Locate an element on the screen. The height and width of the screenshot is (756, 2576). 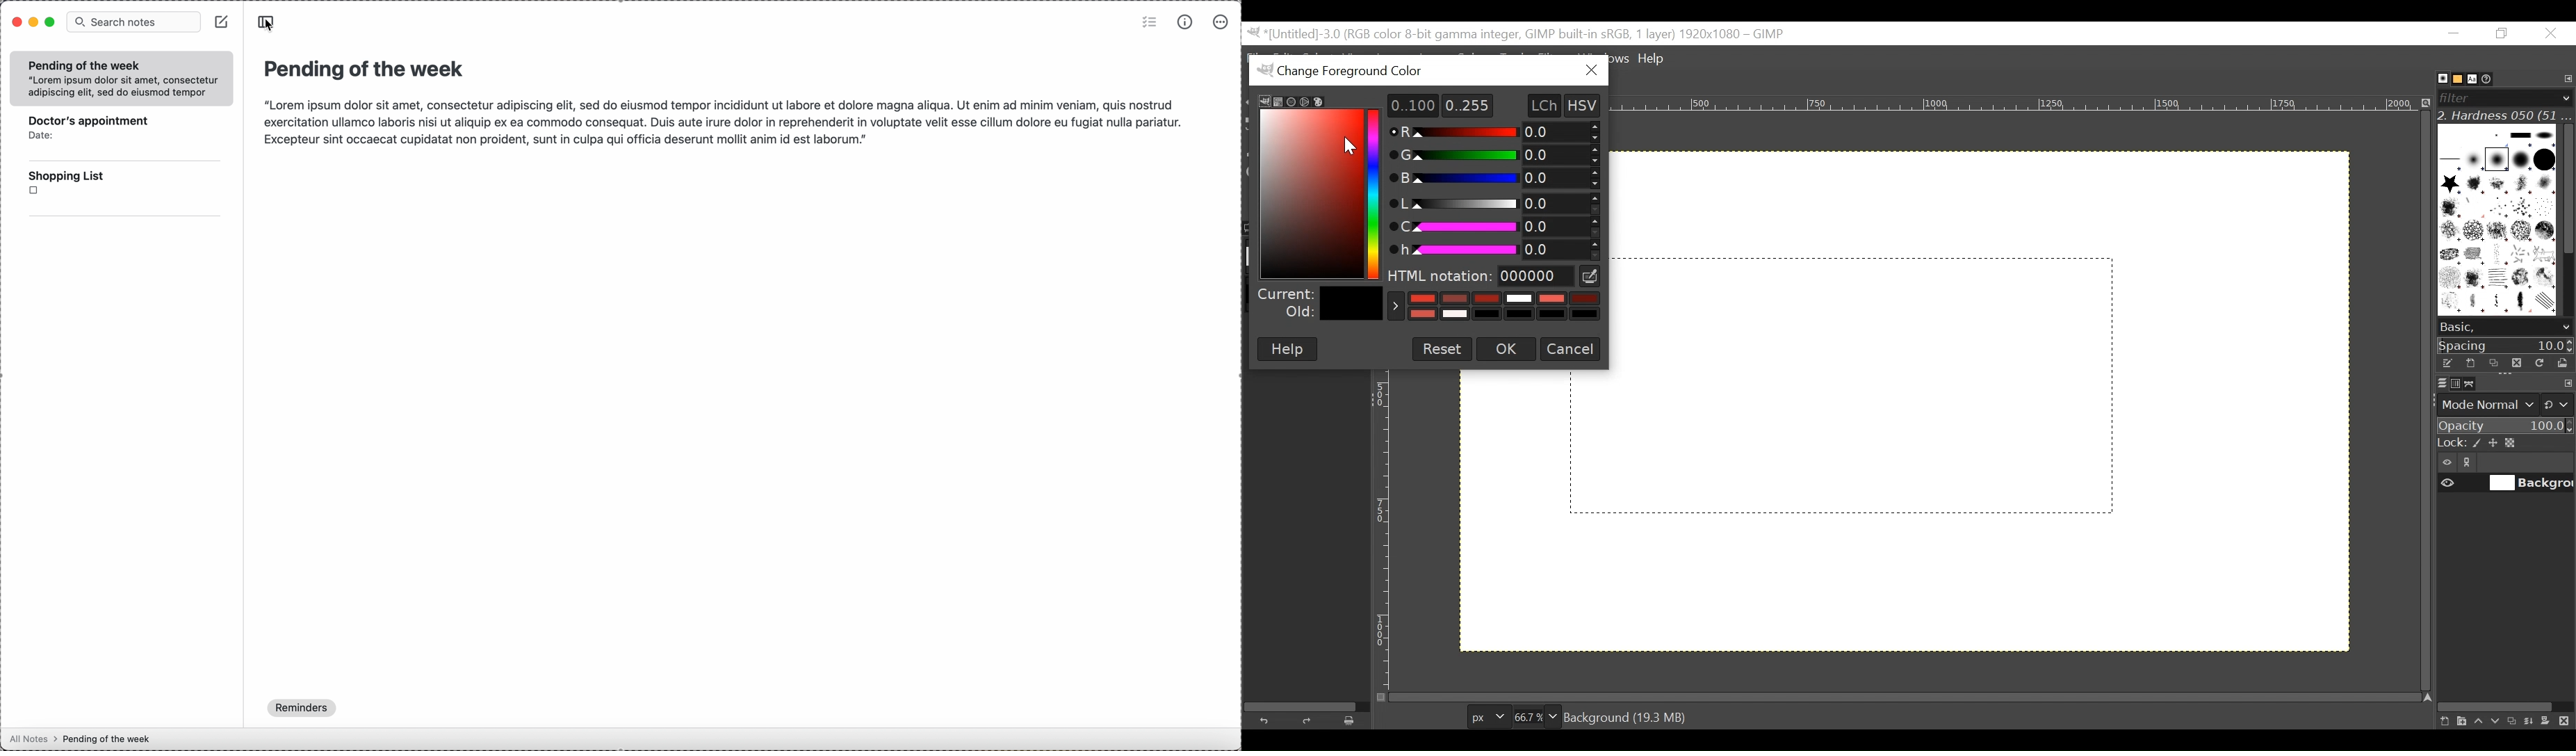
close program is located at coordinates (17, 21).